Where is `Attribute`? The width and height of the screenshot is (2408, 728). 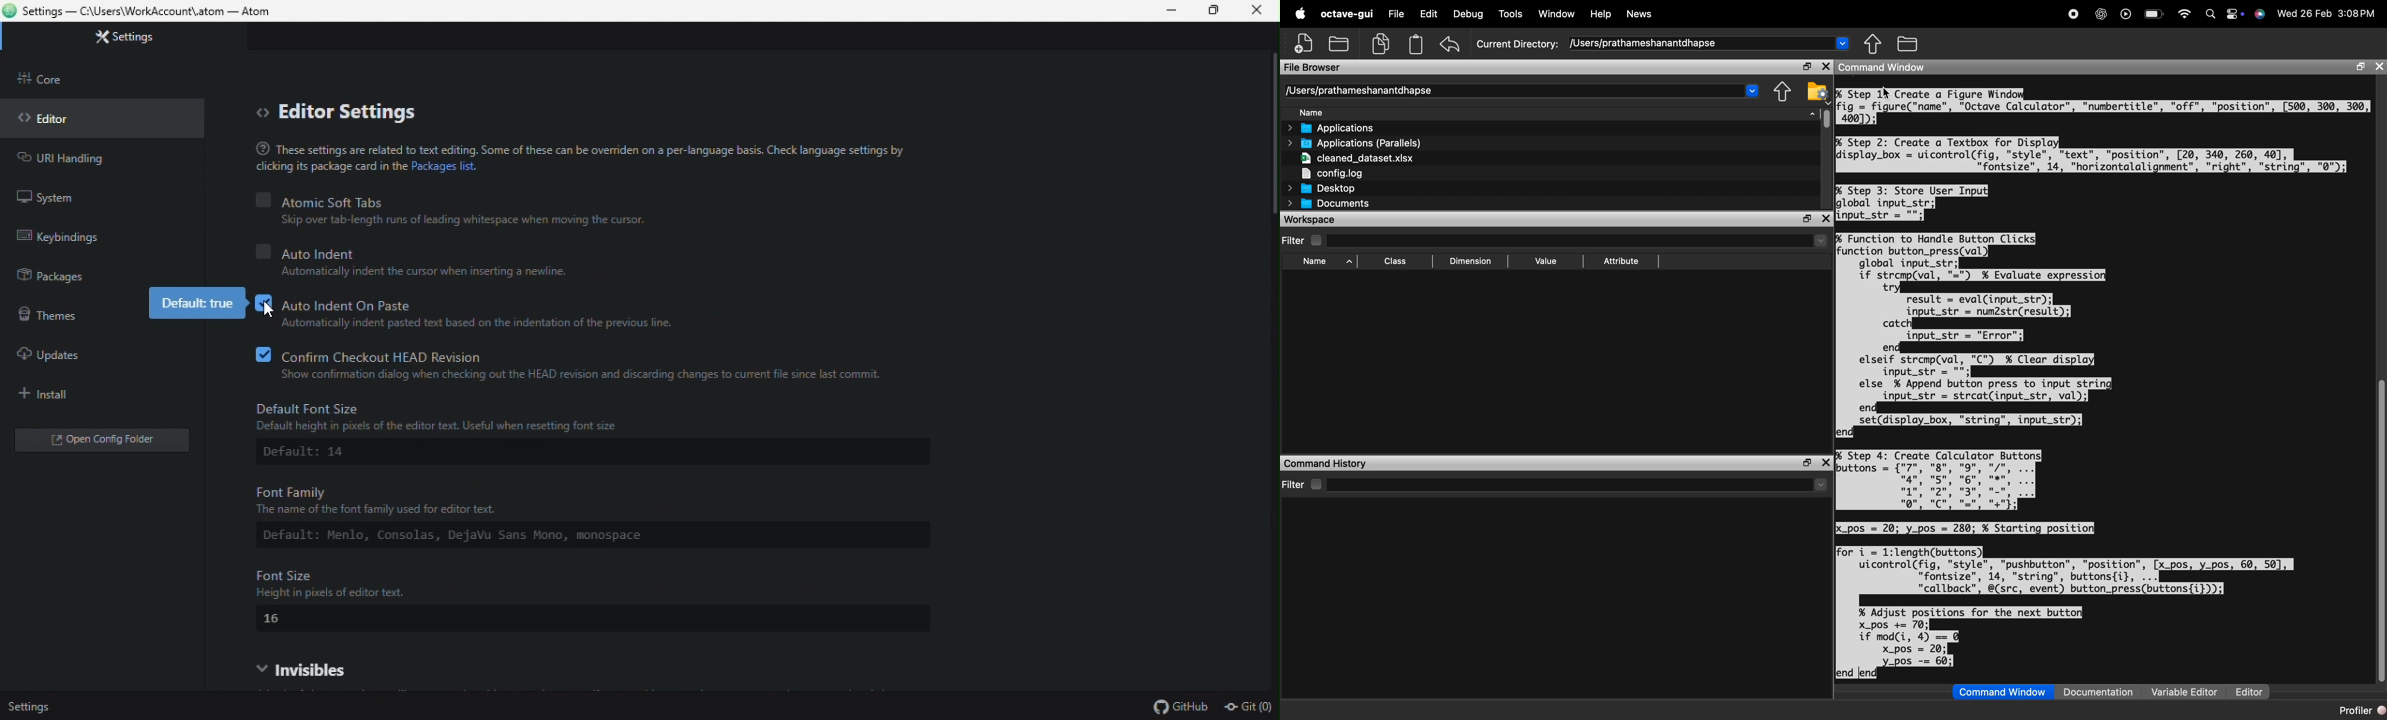
Attribute is located at coordinates (1620, 263).